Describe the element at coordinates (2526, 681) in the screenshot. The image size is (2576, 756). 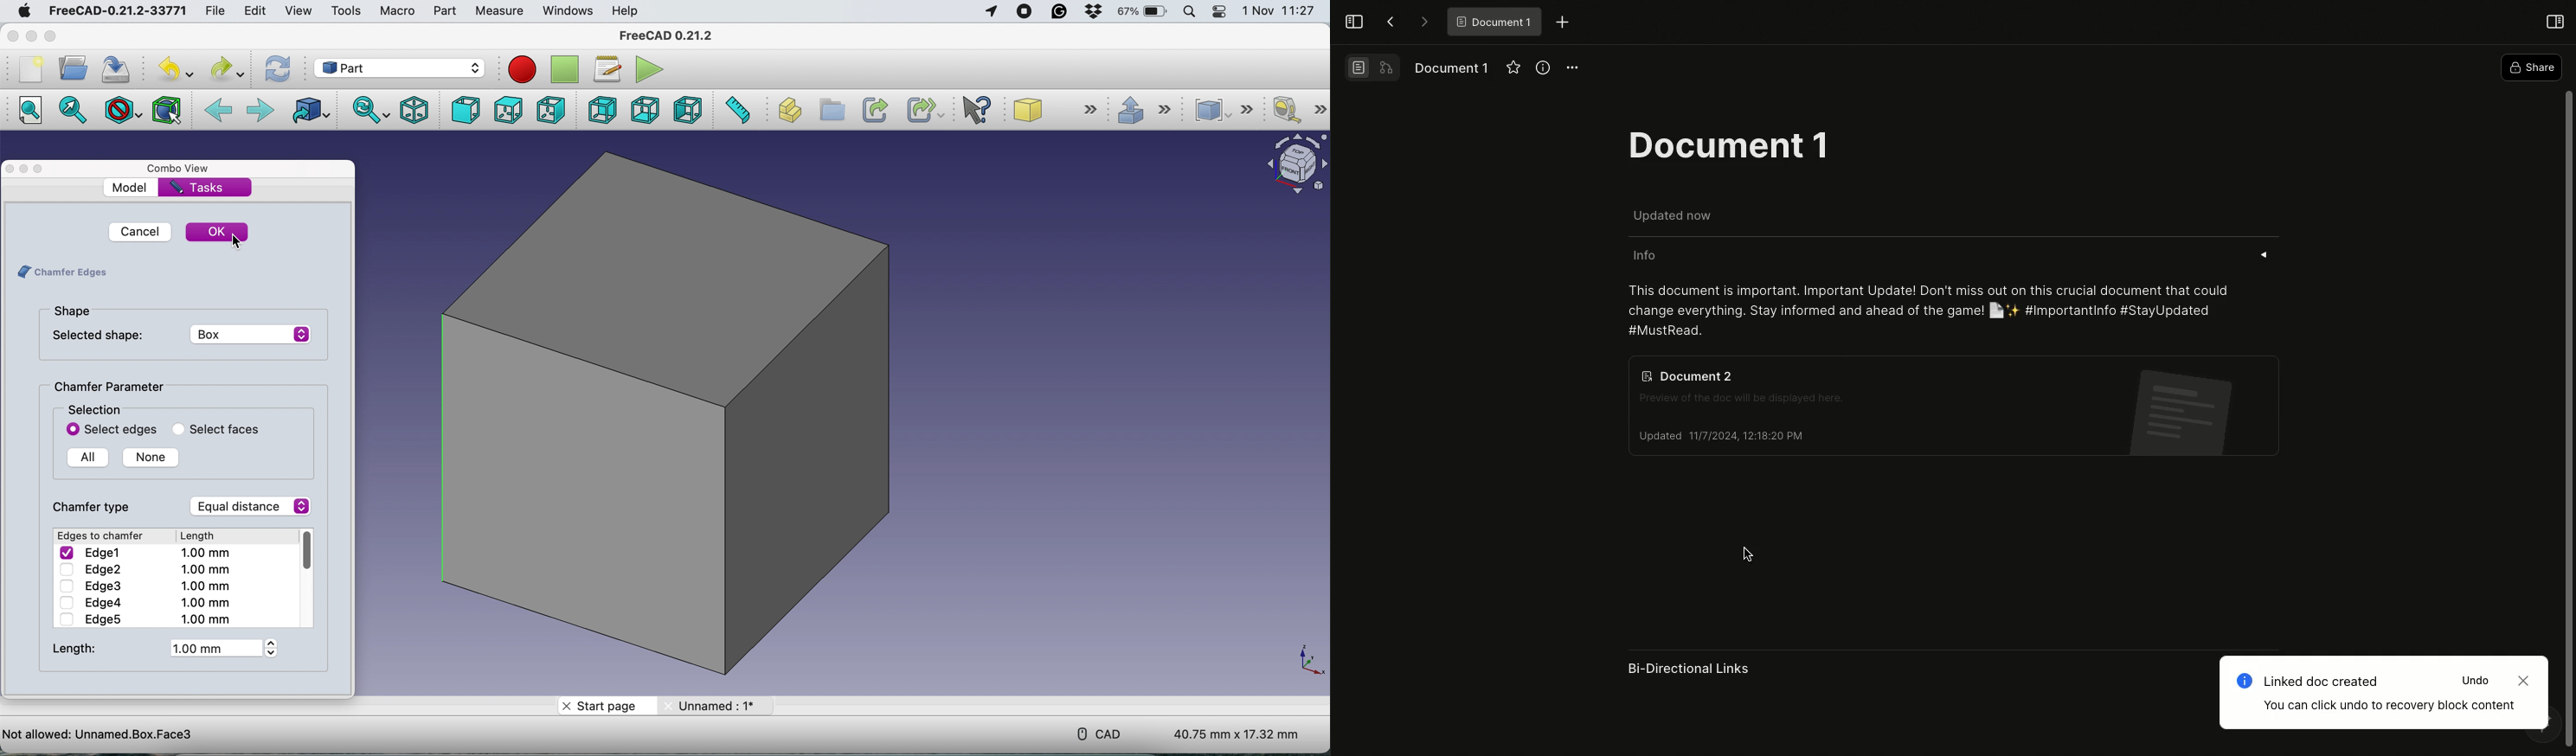
I see `Close` at that location.